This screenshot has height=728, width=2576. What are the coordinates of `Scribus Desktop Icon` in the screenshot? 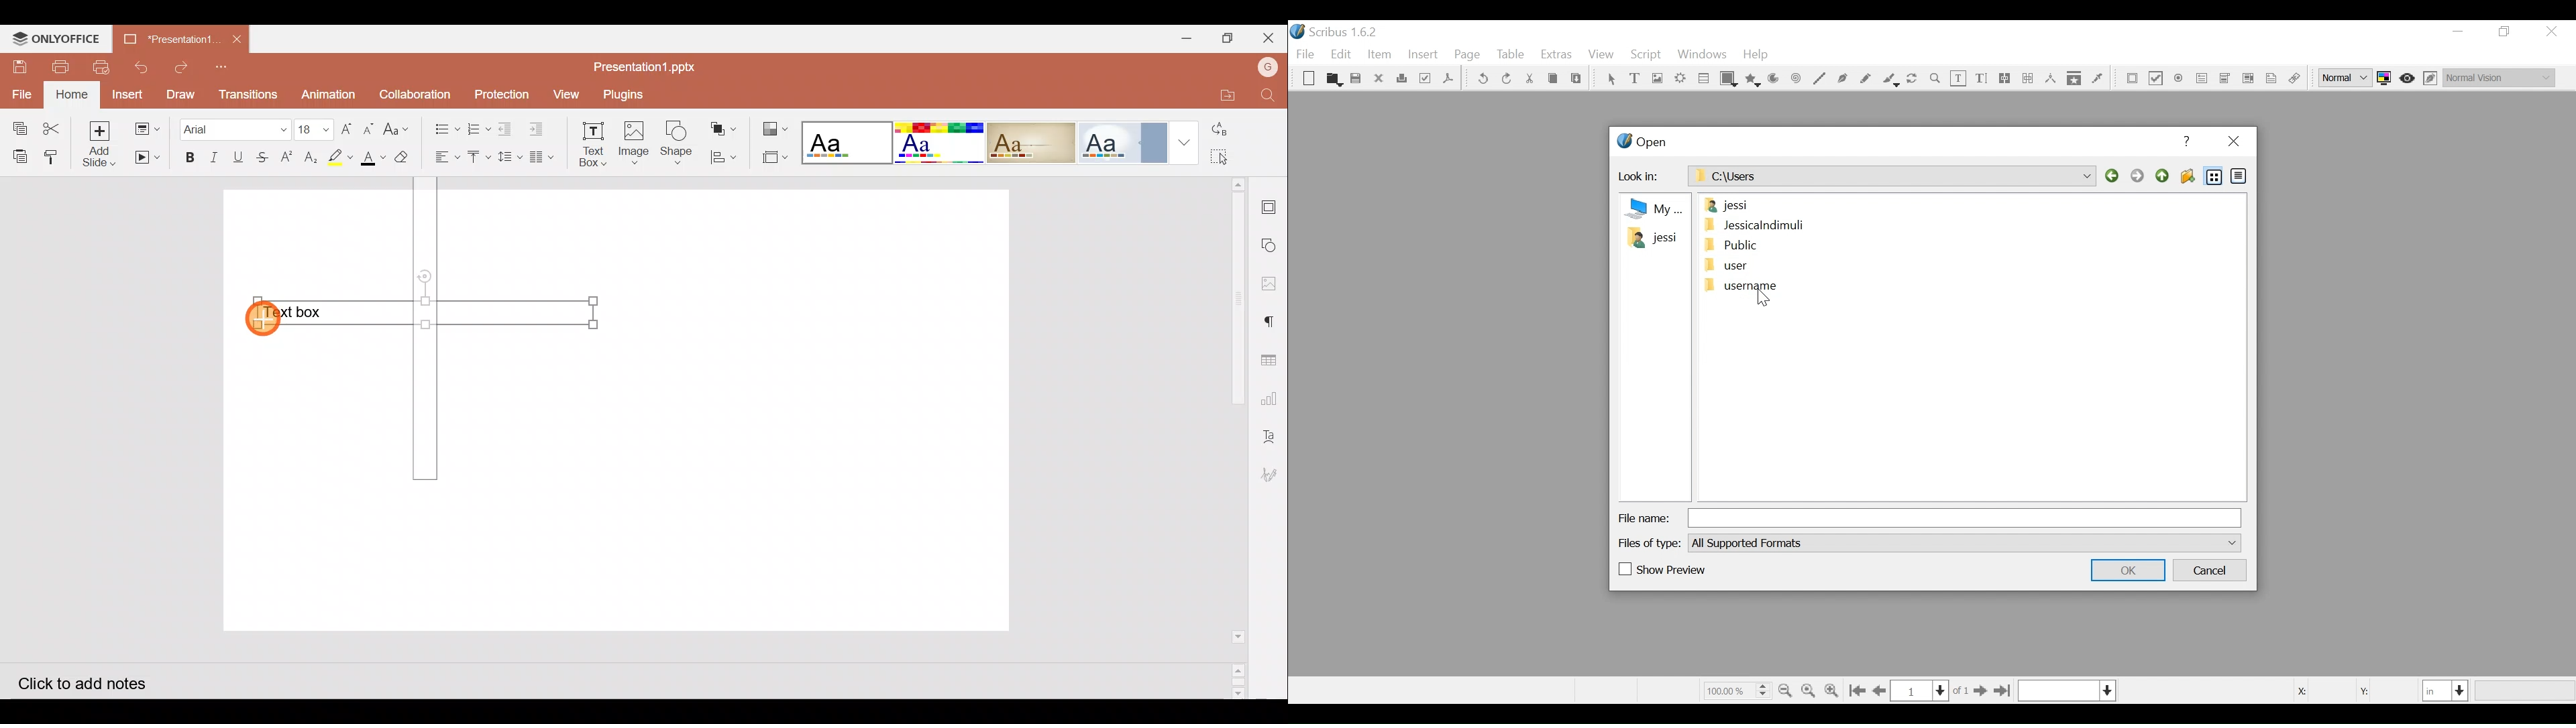 It's located at (1338, 34).